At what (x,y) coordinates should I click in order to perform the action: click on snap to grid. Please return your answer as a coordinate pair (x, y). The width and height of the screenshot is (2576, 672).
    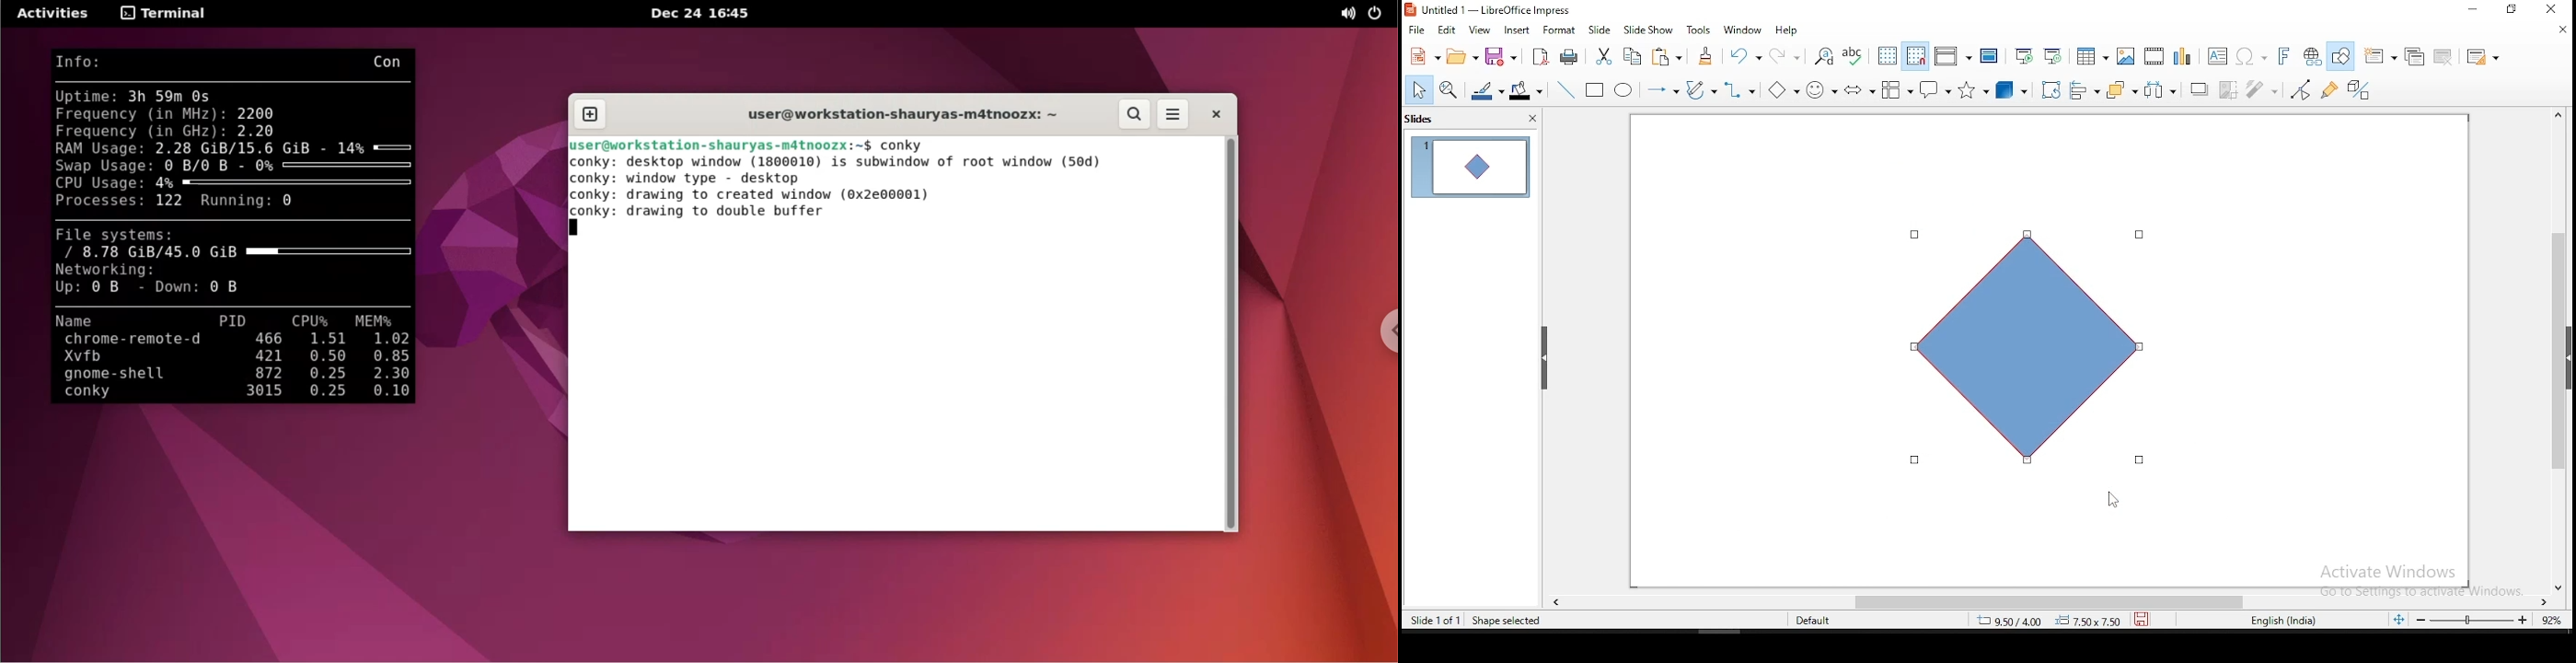
    Looking at the image, I should click on (1916, 55).